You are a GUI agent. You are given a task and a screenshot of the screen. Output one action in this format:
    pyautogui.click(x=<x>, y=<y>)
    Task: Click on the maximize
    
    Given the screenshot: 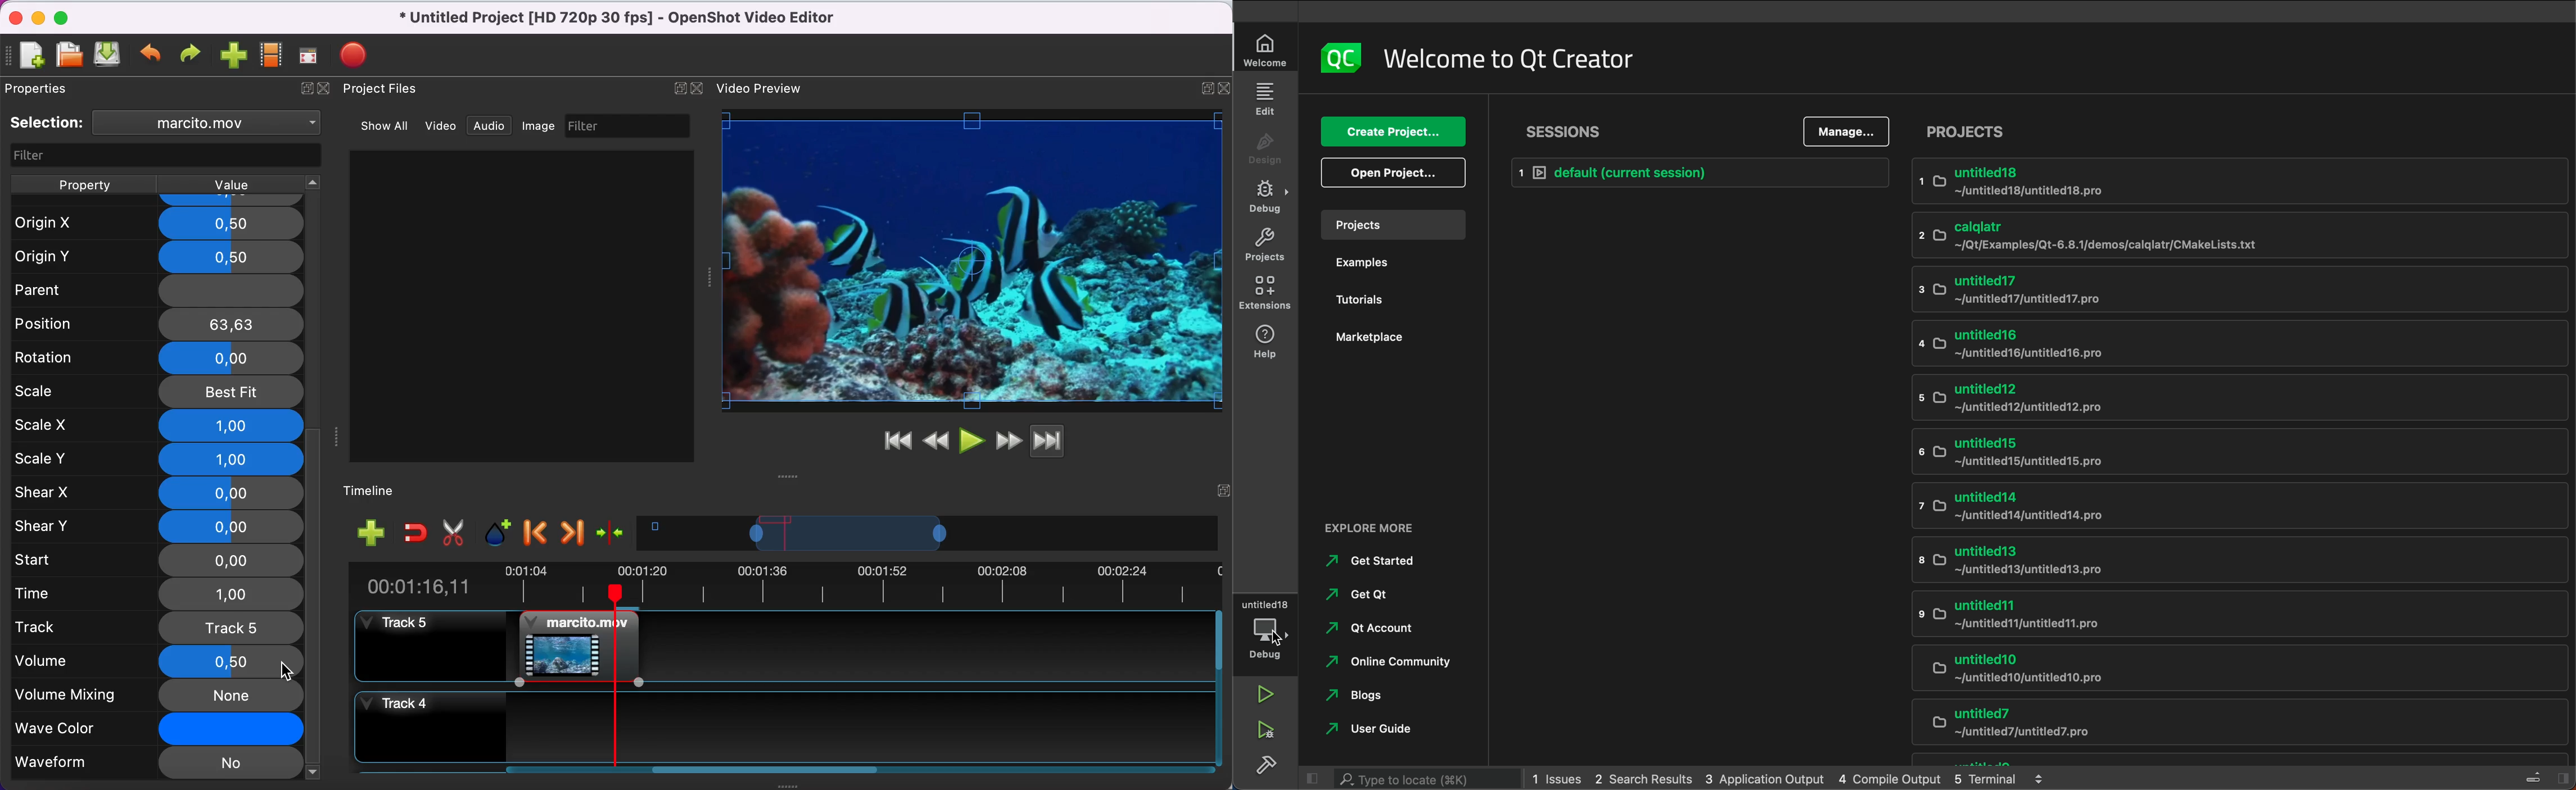 What is the action you would take?
    pyautogui.click(x=68, y=16)
    